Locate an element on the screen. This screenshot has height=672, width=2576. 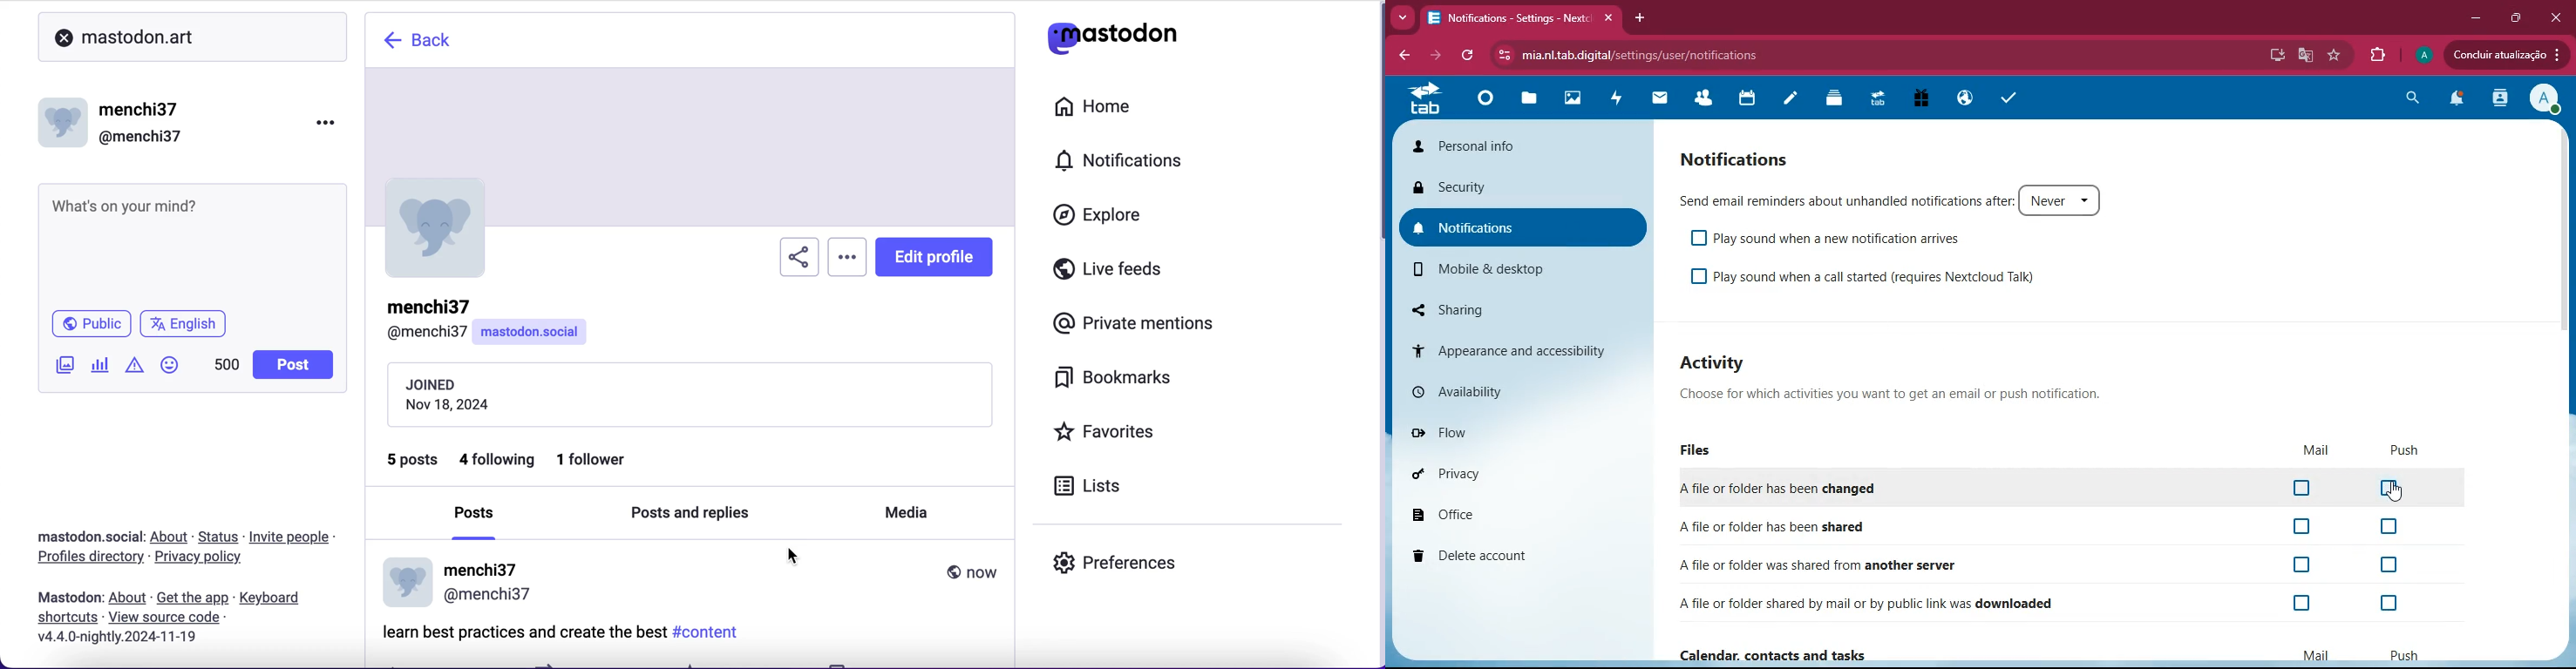
personal info is located at coordinates (1520, 144).